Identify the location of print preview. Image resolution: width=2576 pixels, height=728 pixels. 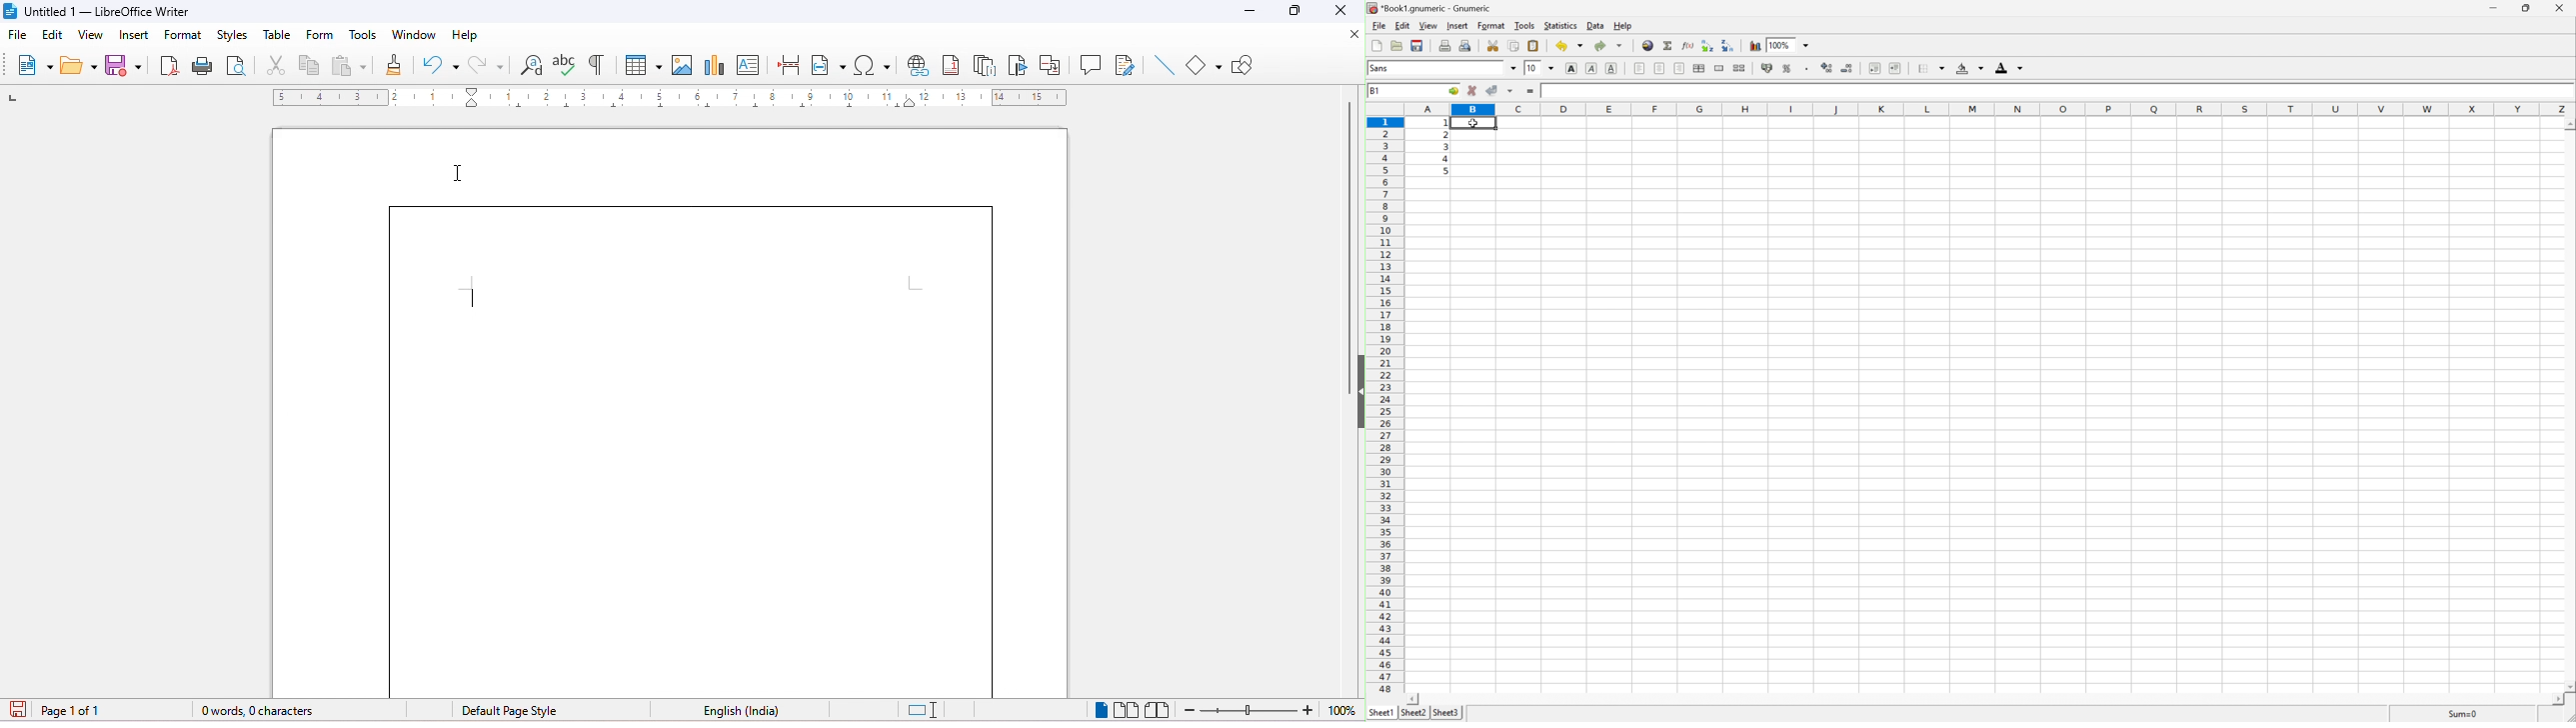
(240, 69).